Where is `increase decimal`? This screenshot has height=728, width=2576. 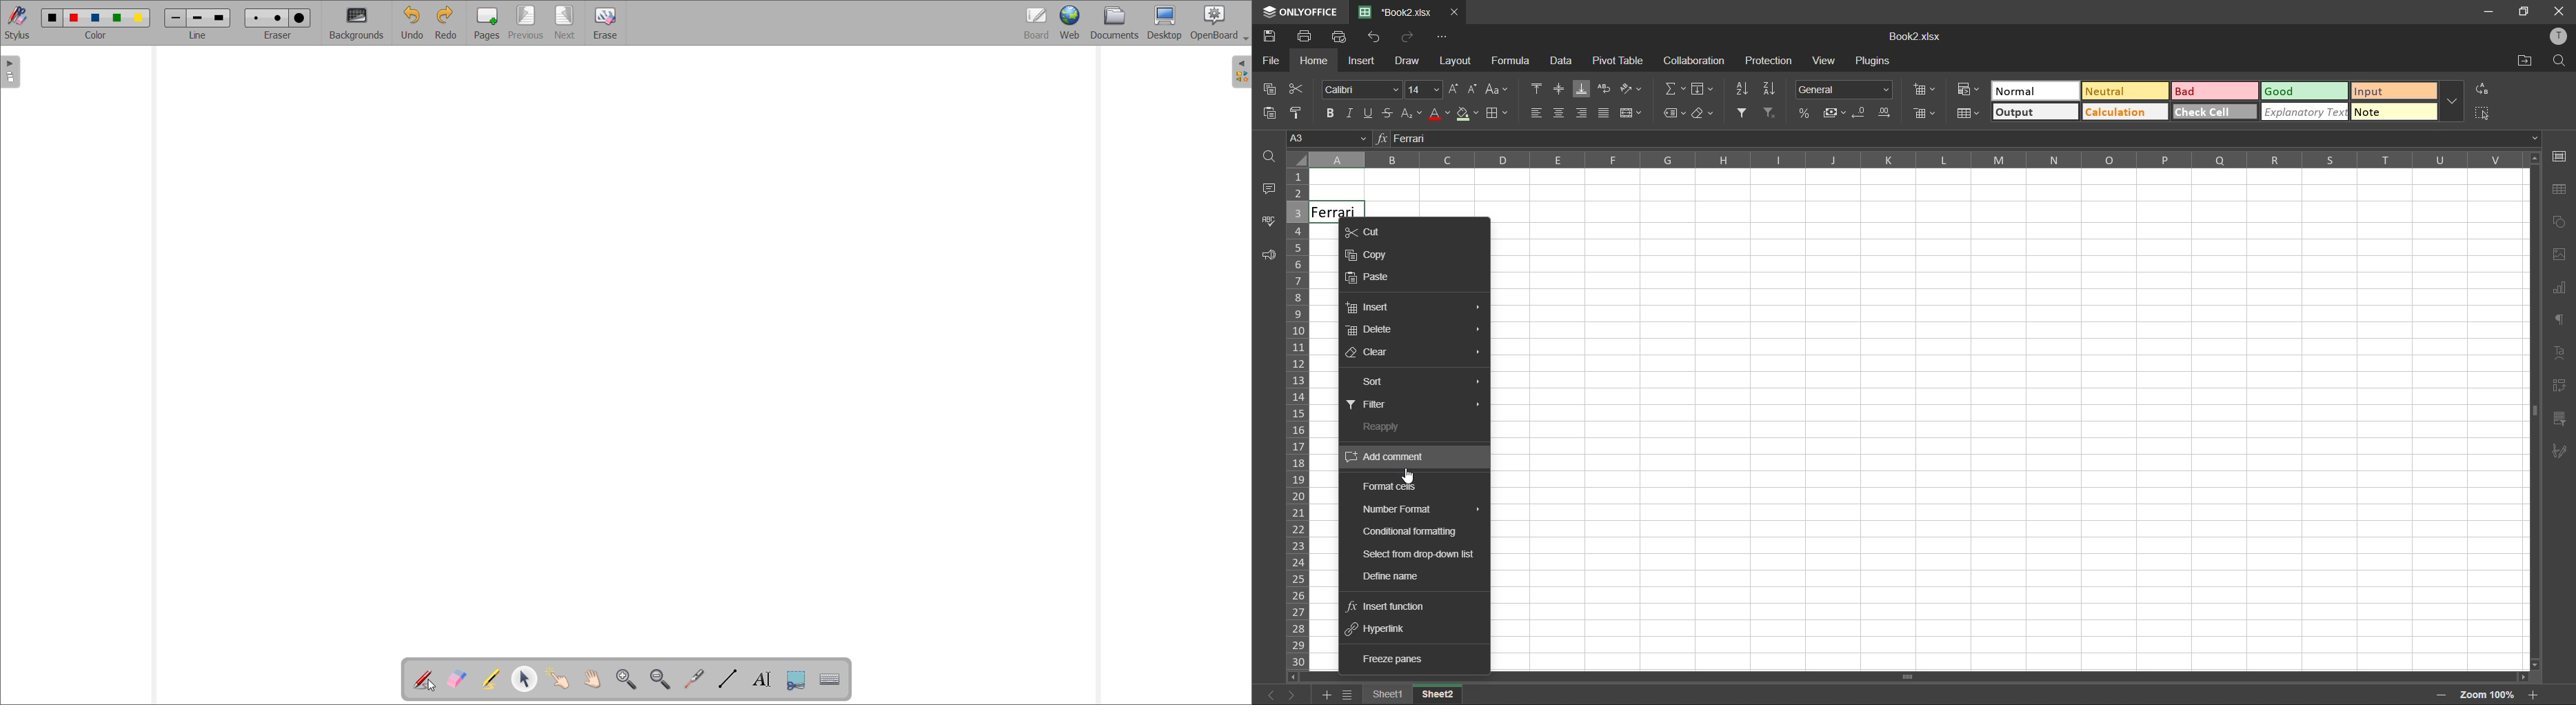
increase decimal is located at coordinates (1889, 115).